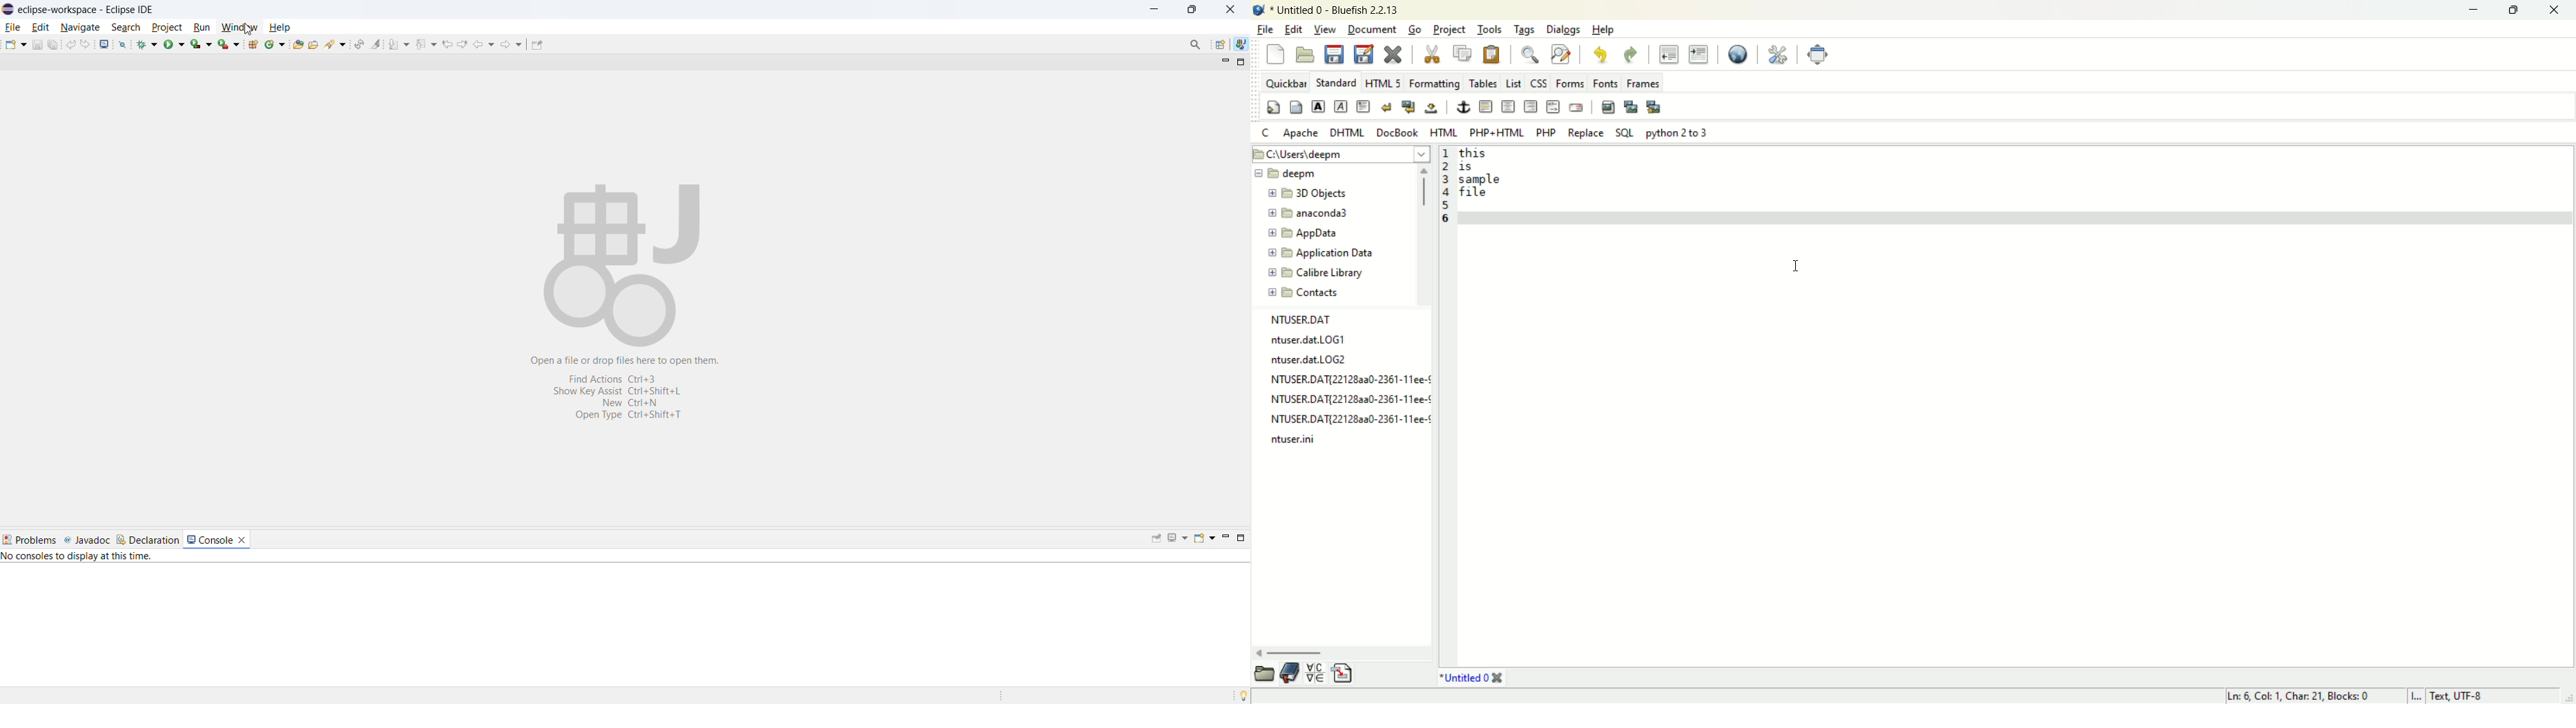 This screenshot has width=2576, height=728. I want to click on tools, so click(1491, 28).